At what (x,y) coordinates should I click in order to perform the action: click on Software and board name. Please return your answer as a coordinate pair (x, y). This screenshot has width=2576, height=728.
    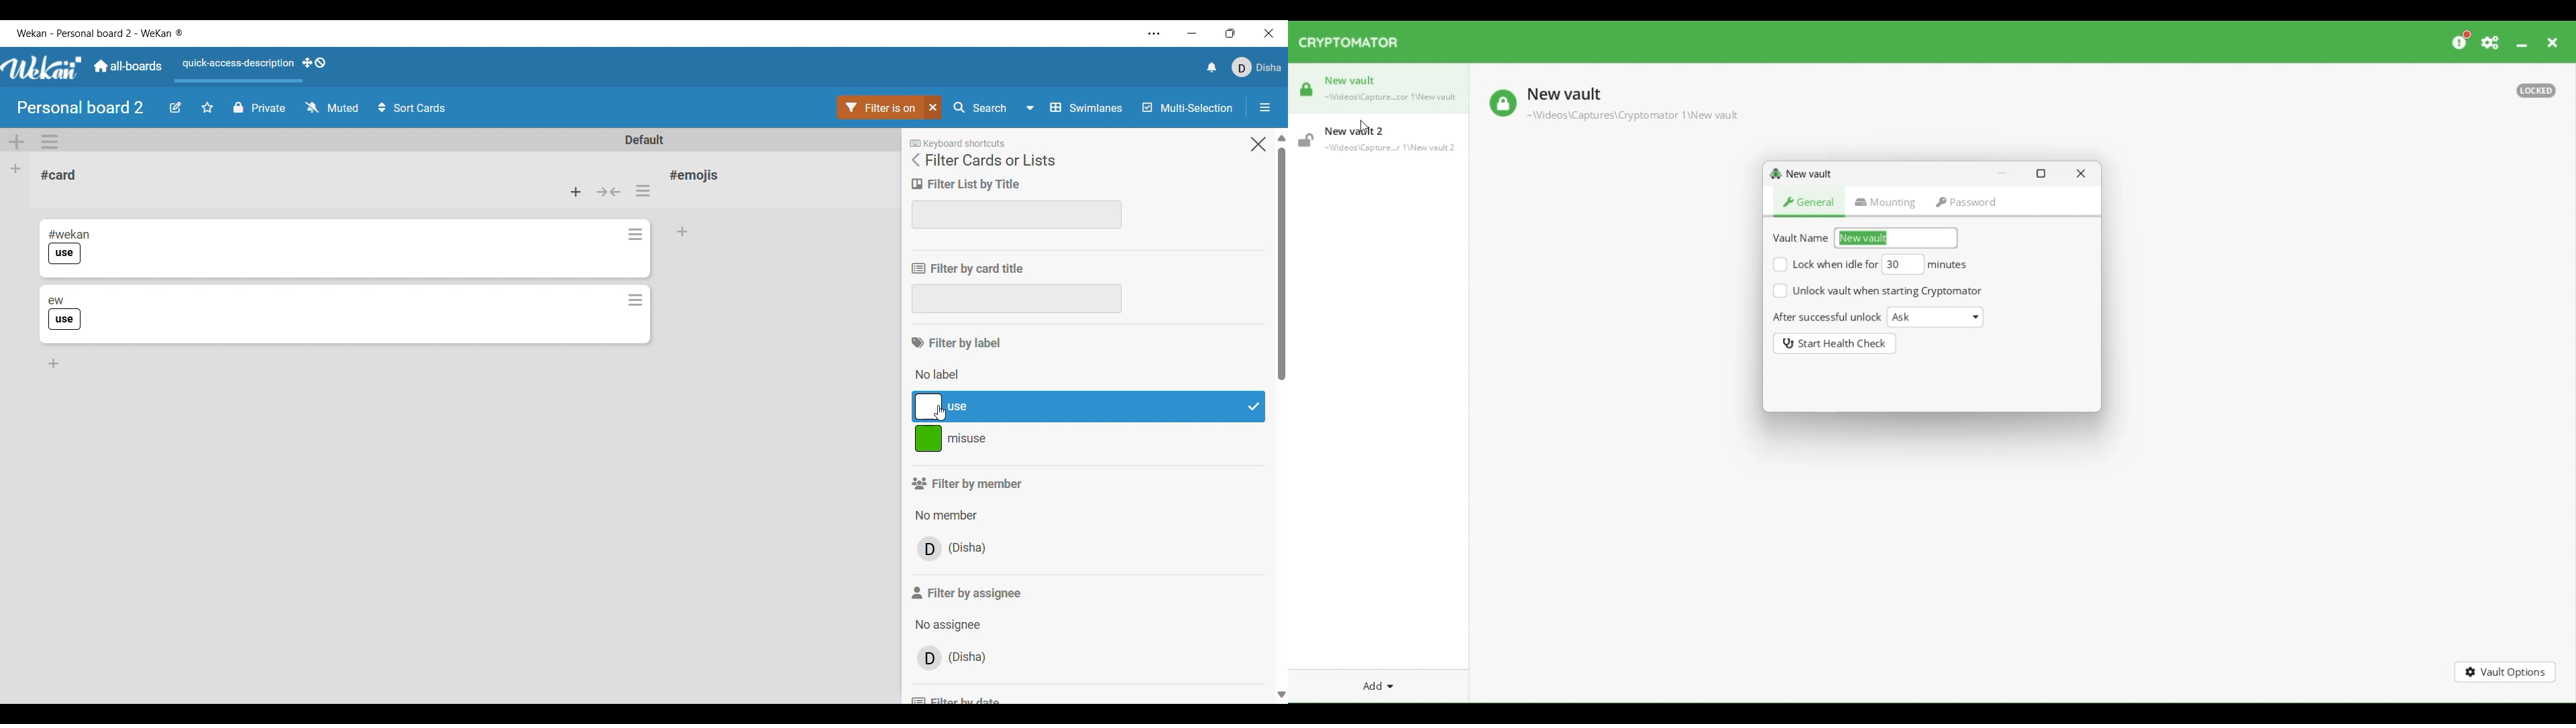
    Looking at the image, I should click on (99, 33).